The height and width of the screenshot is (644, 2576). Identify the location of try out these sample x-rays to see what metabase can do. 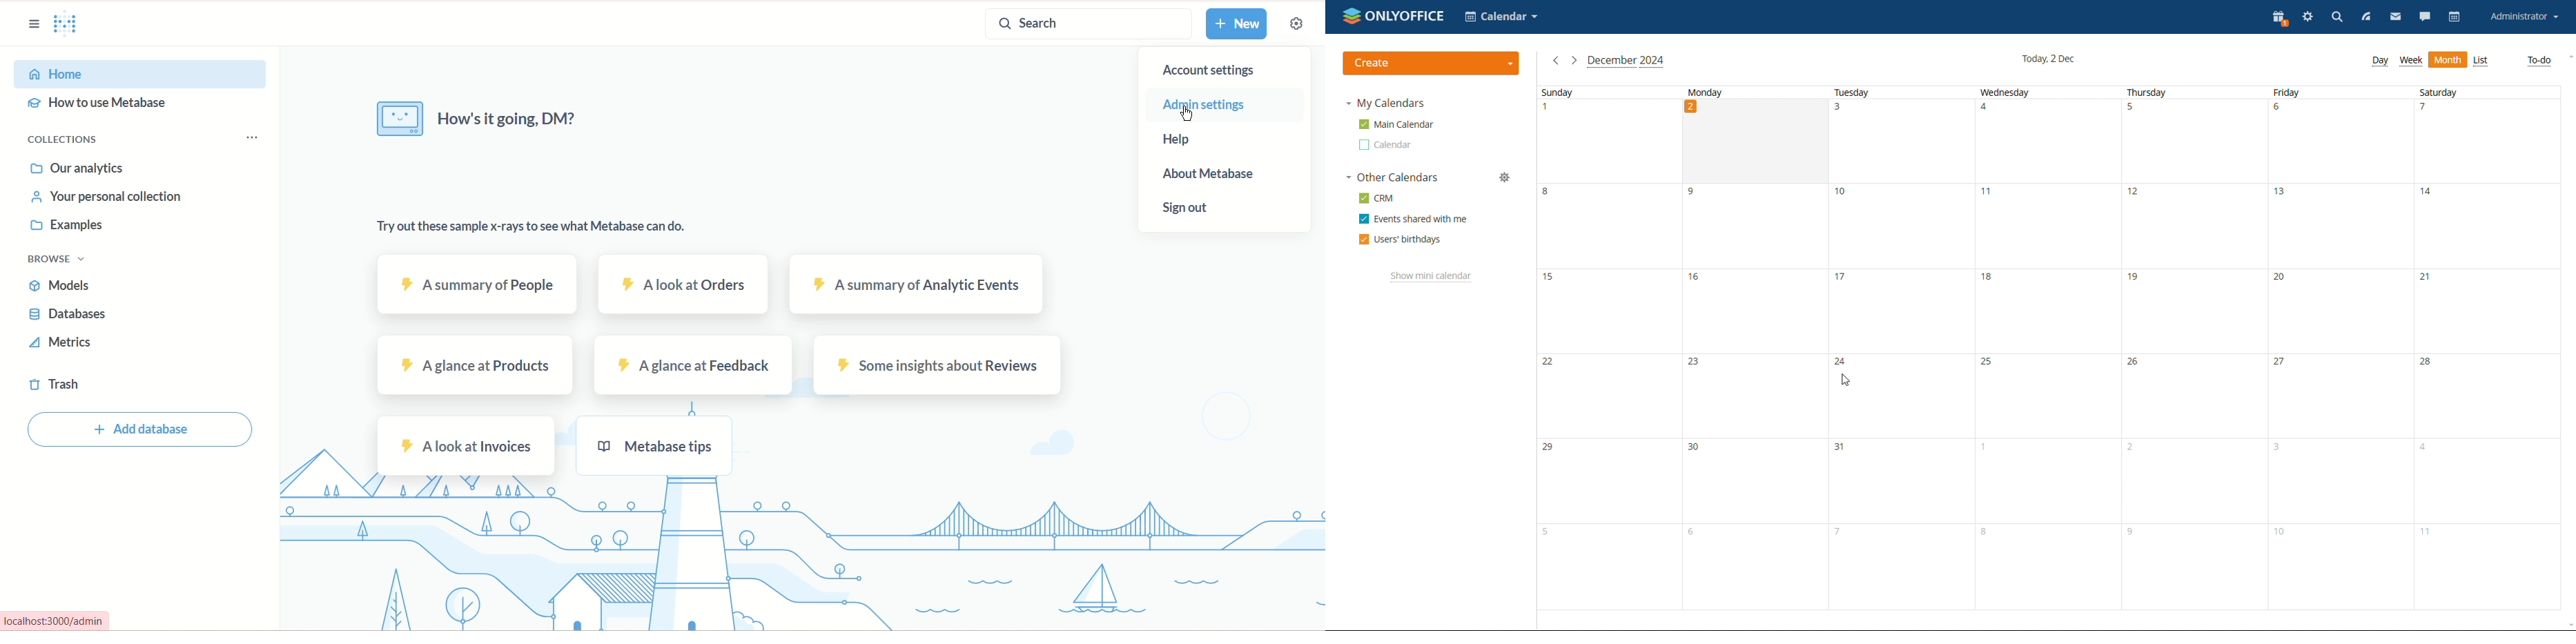
(523, 227).